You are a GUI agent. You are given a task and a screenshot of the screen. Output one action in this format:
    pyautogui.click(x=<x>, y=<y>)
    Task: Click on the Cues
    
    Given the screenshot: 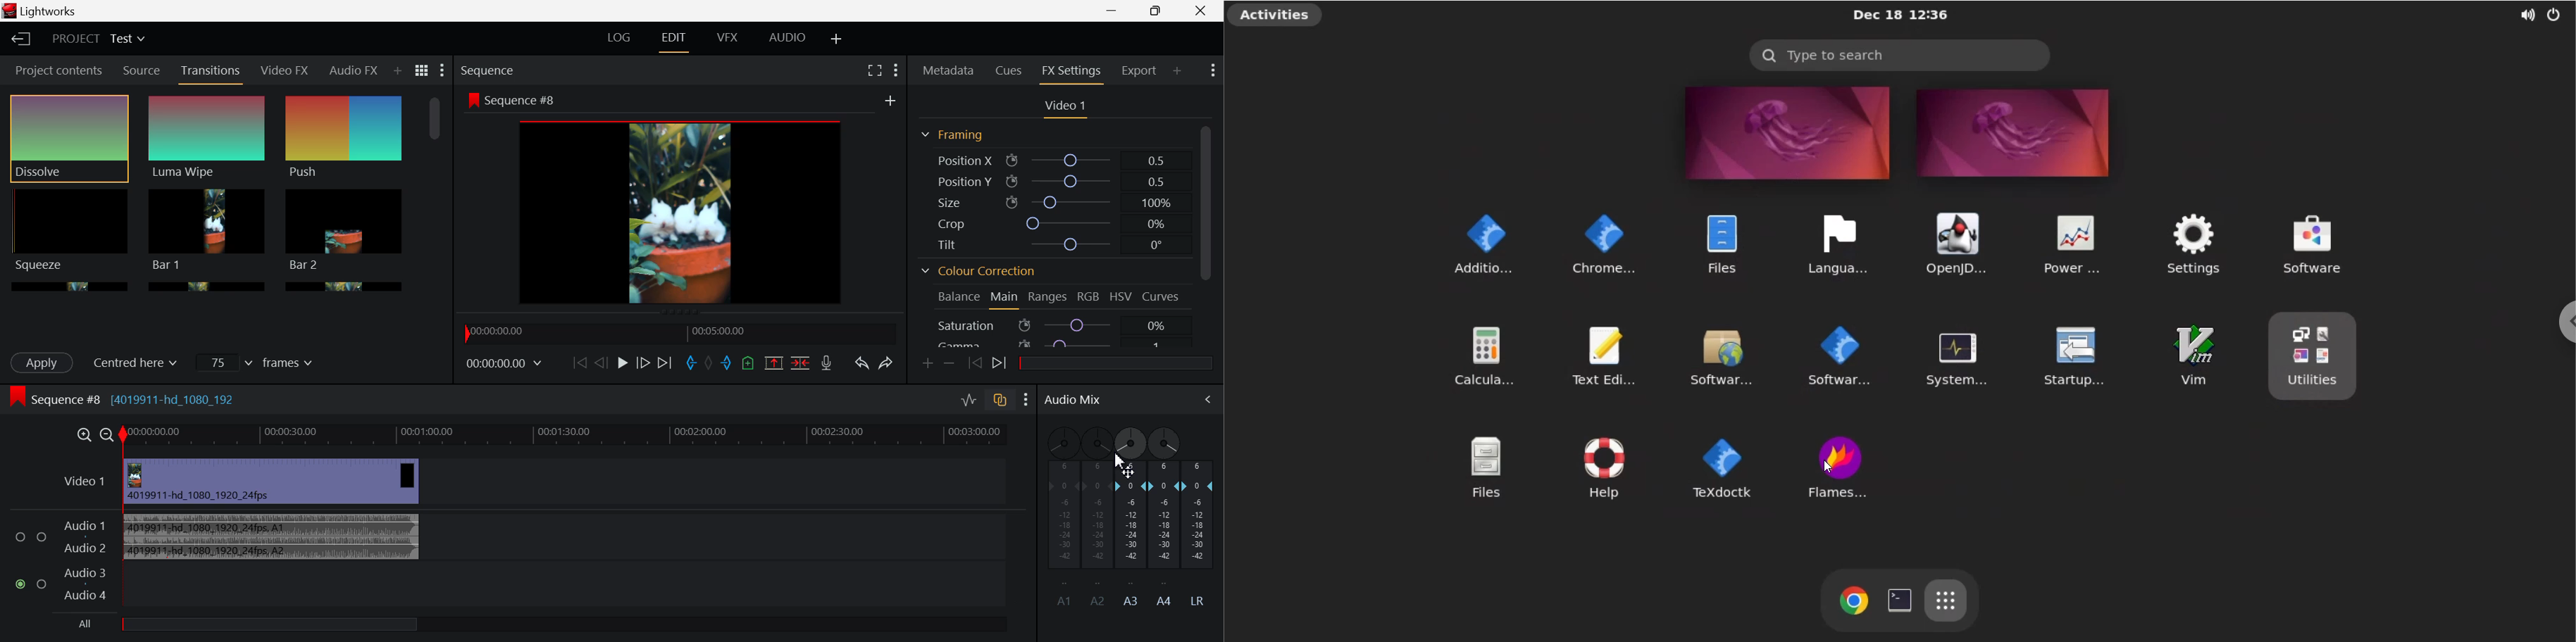 What is the action you would take?
    pyautogui.click(x=1010, y=71)
    